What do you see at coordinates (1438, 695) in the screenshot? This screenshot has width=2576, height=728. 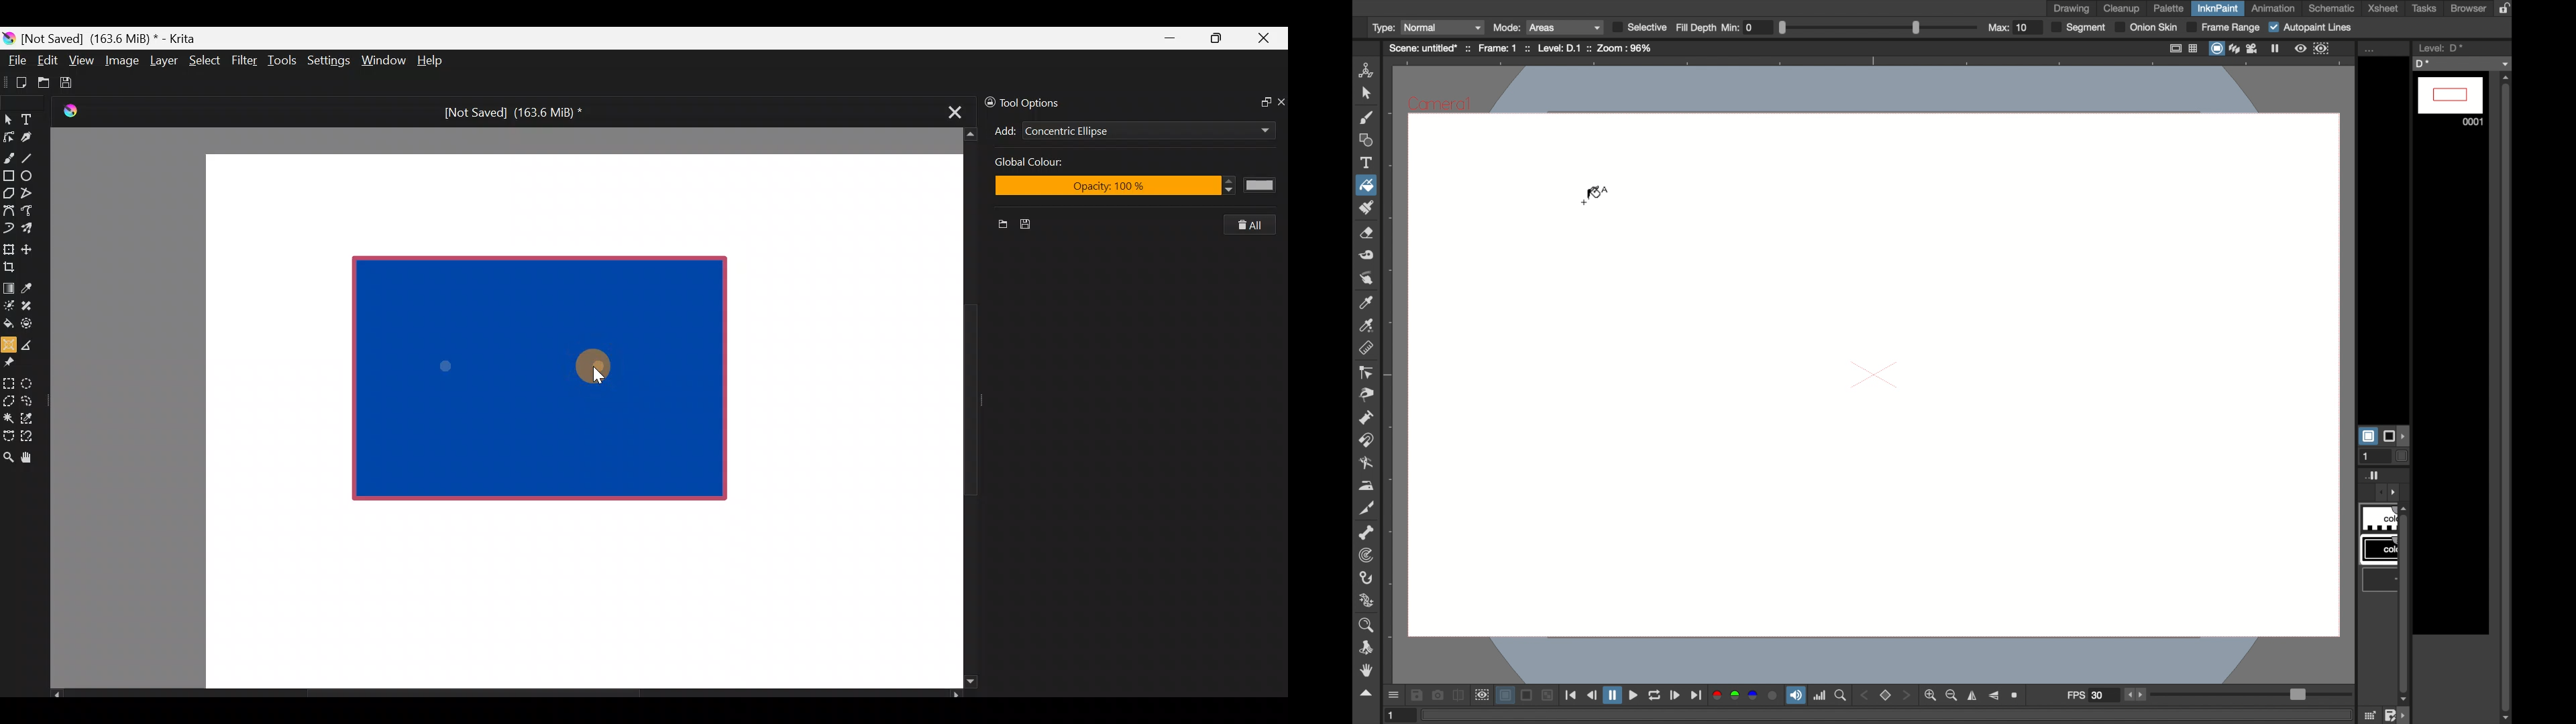 I see `snapshot` at bounding box center [1438, 695].